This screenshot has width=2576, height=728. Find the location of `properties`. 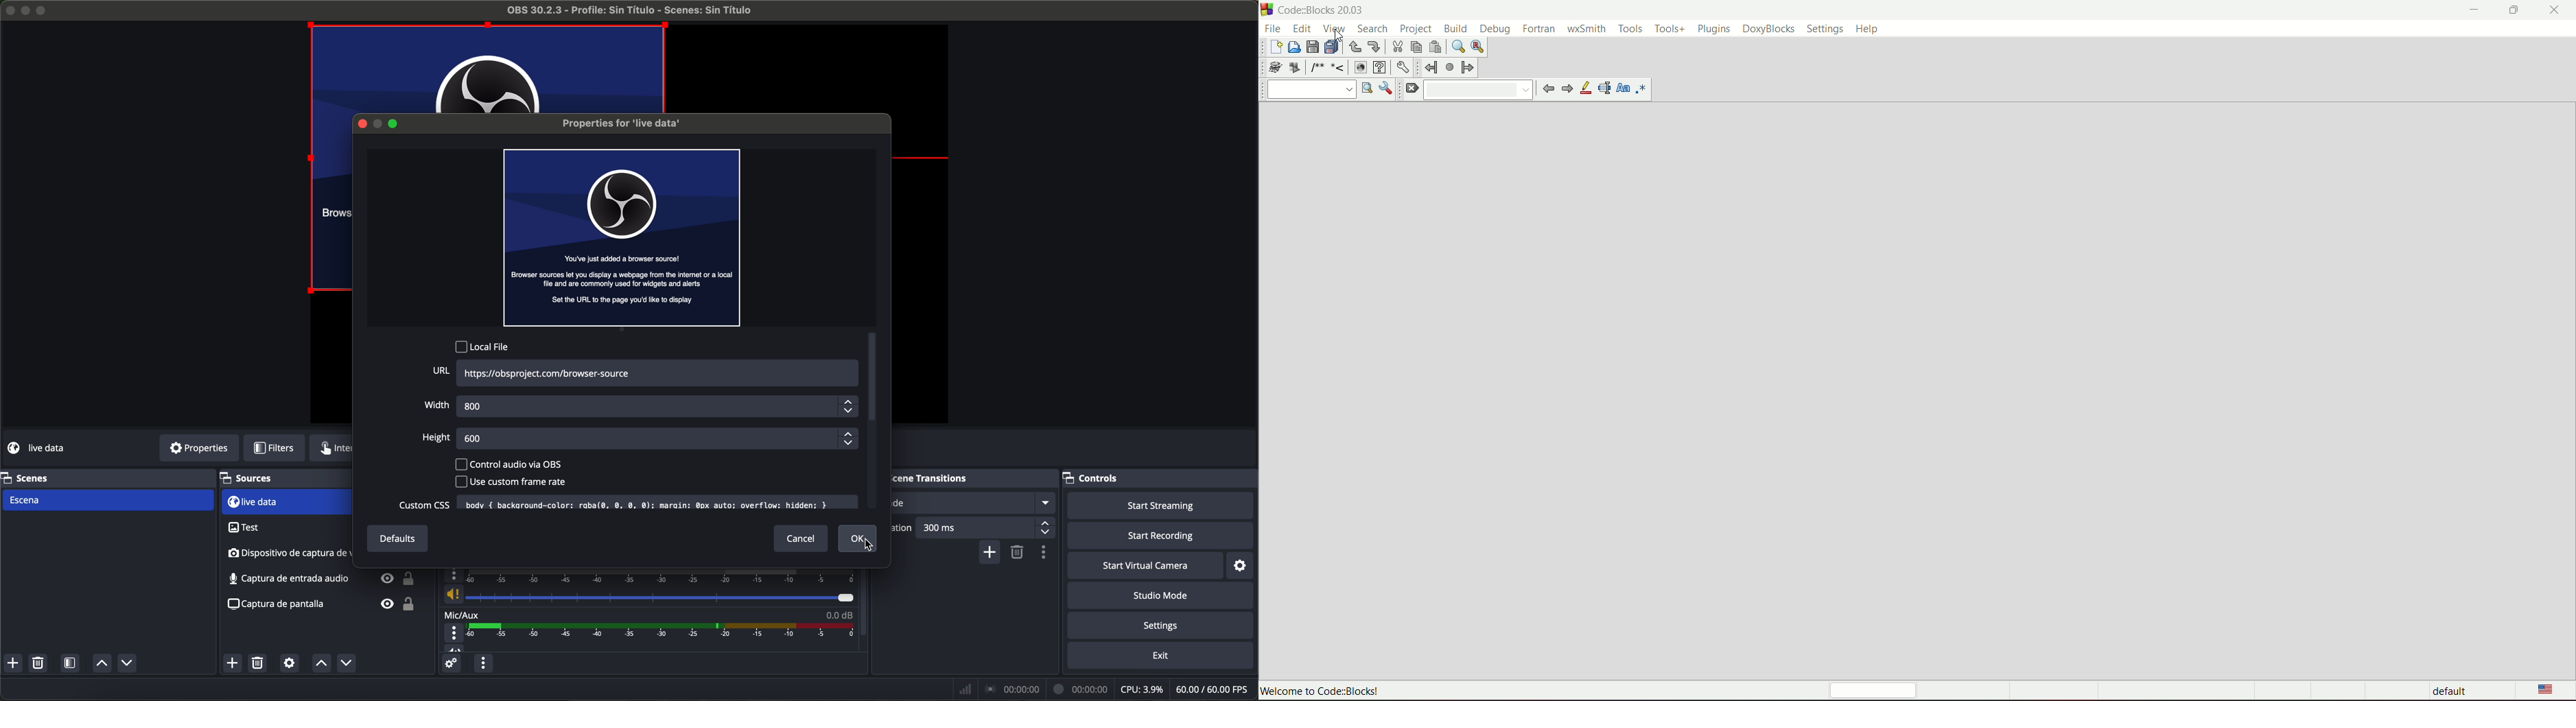

properties is located at coordinates (200, 447).